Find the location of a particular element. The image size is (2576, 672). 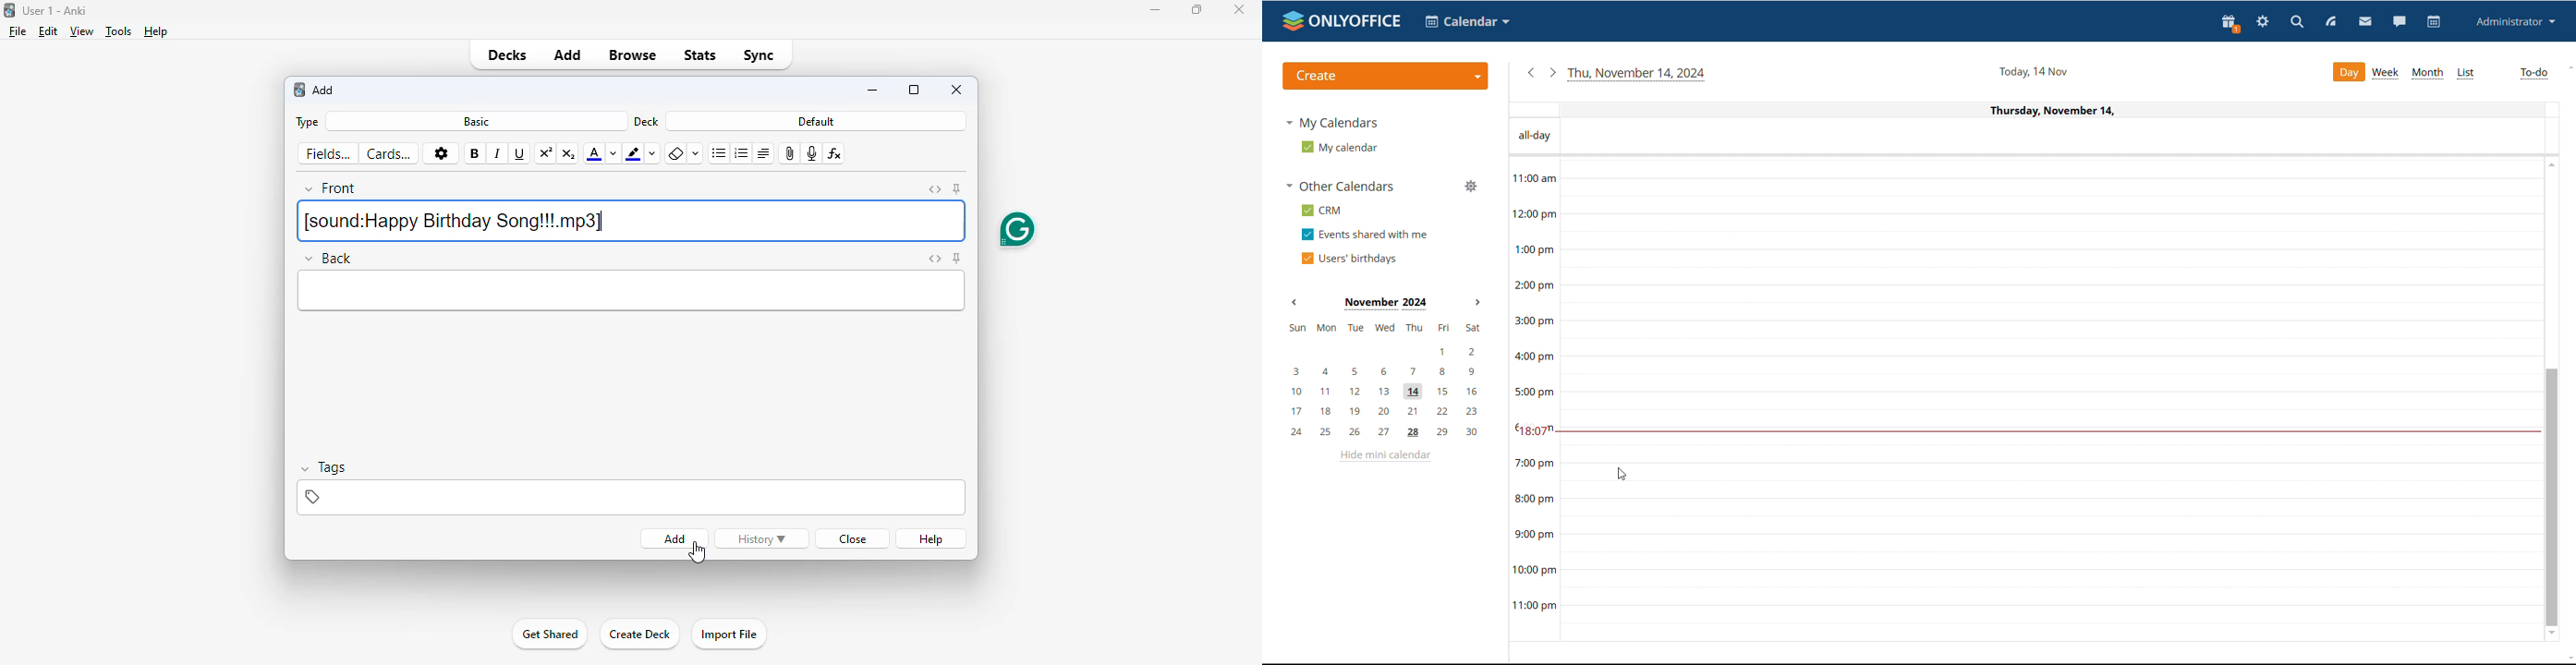

minimize is located at coordinates (1155, 10).